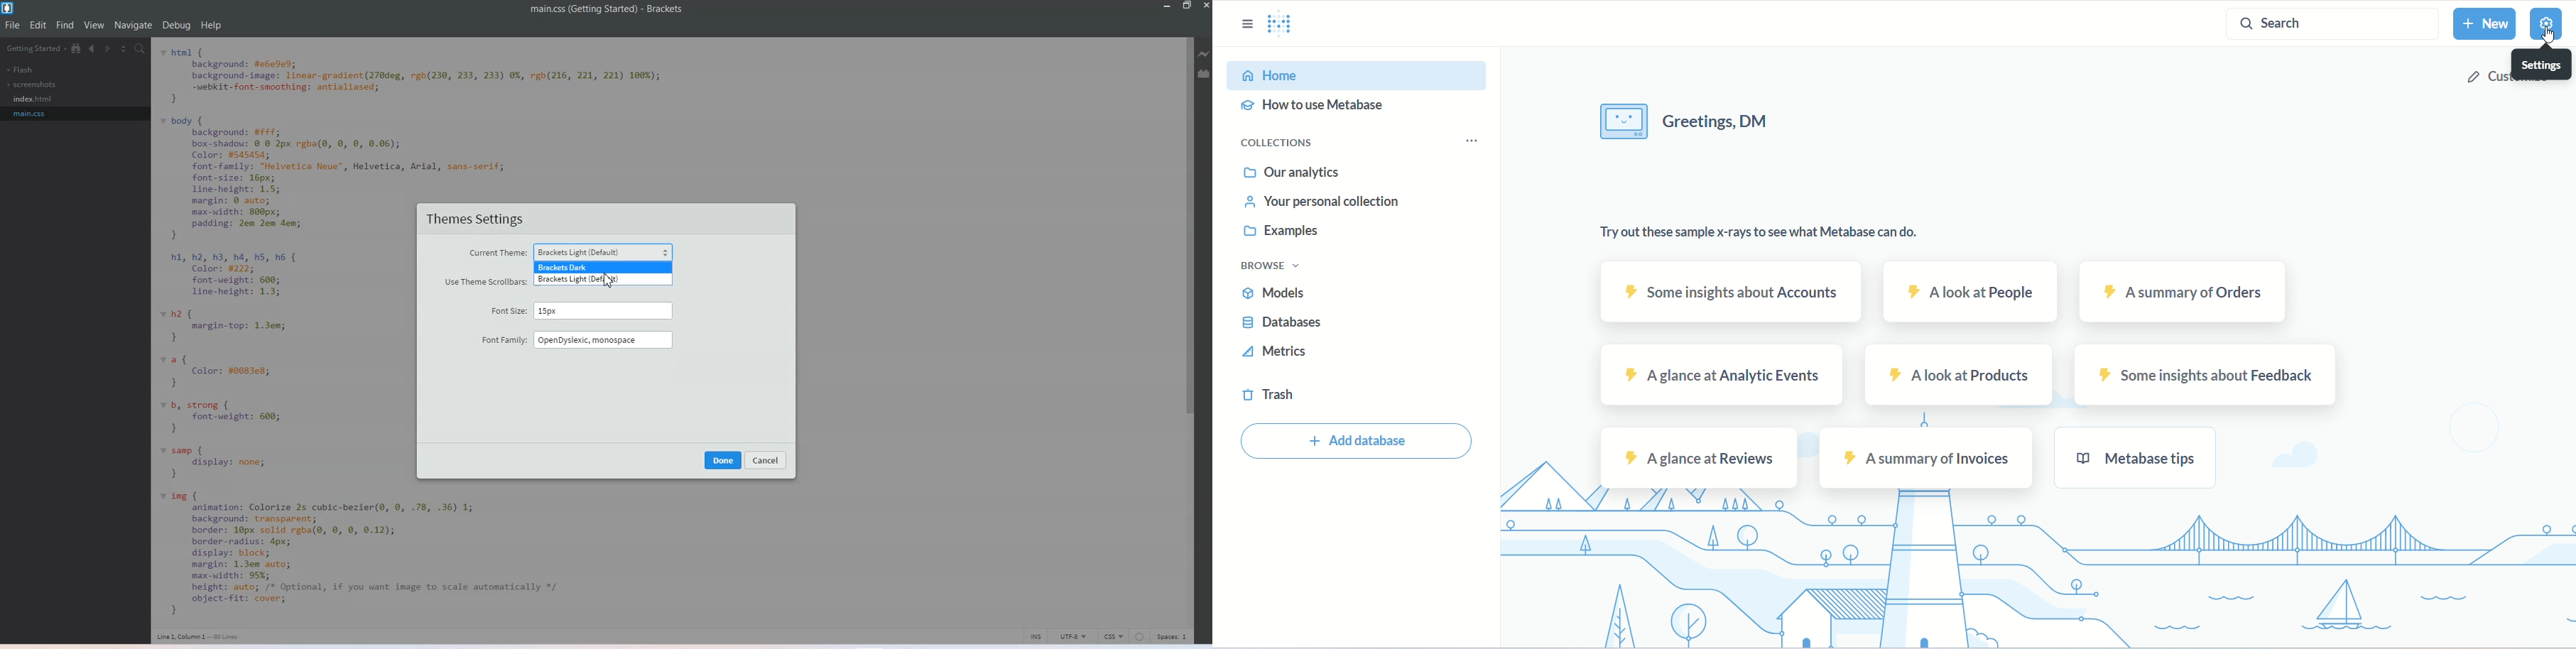  Describe the element at coordinates (1073, 636) in the screenshot. I see `UTF-8` at that location.